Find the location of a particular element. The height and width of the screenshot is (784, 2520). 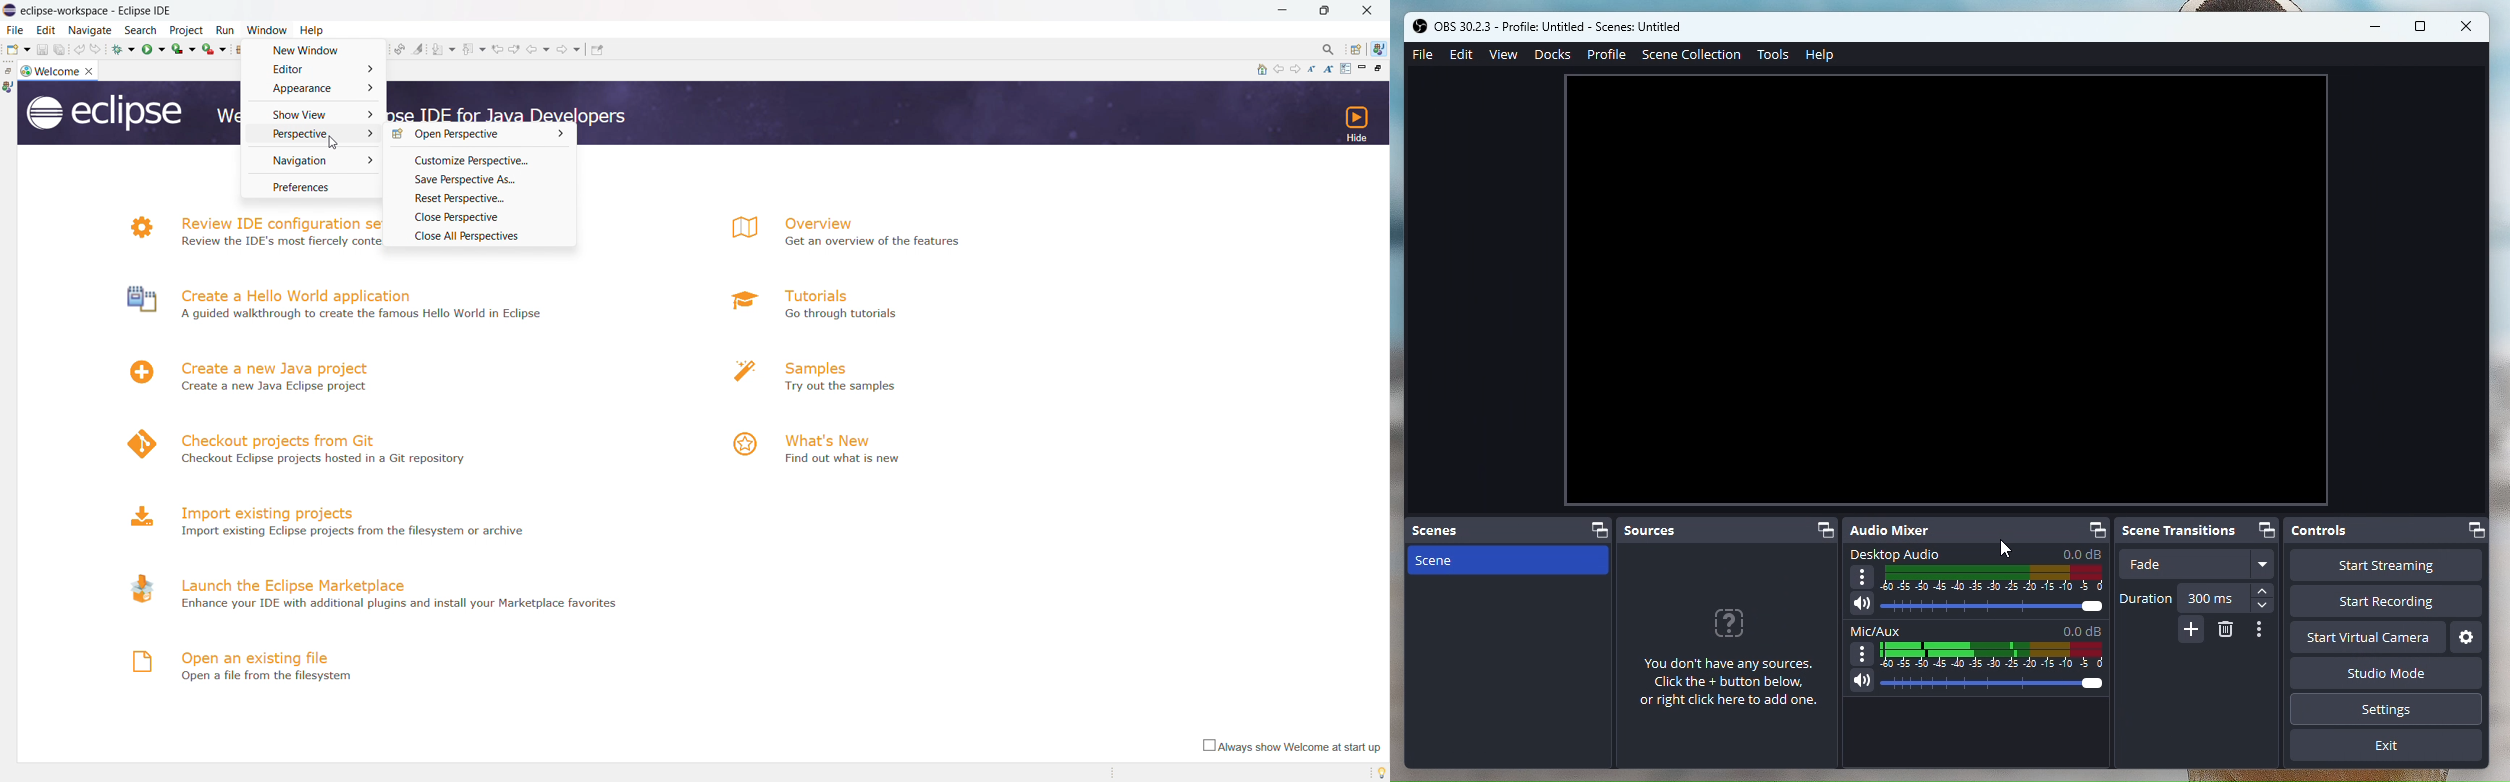

Audio Mixer is located at coordinates (1978, 531).